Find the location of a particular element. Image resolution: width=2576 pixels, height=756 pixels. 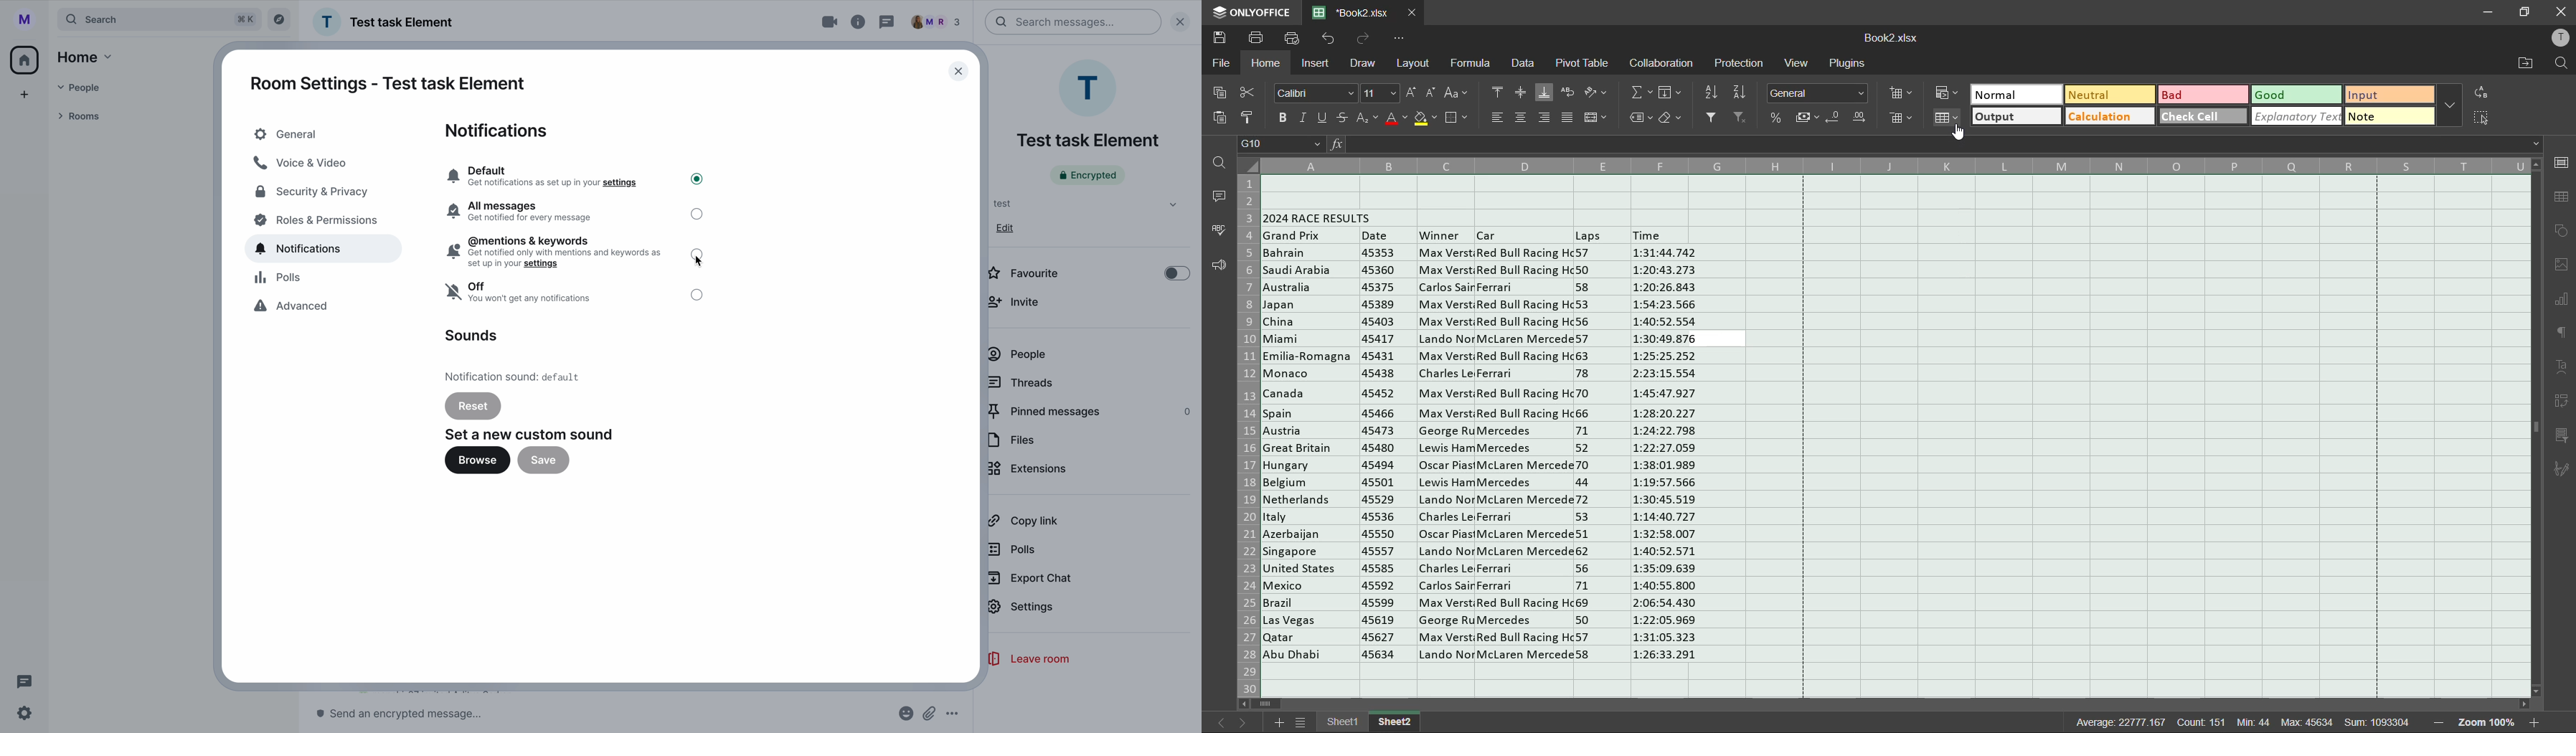

home is located at coordinates (87, 57).